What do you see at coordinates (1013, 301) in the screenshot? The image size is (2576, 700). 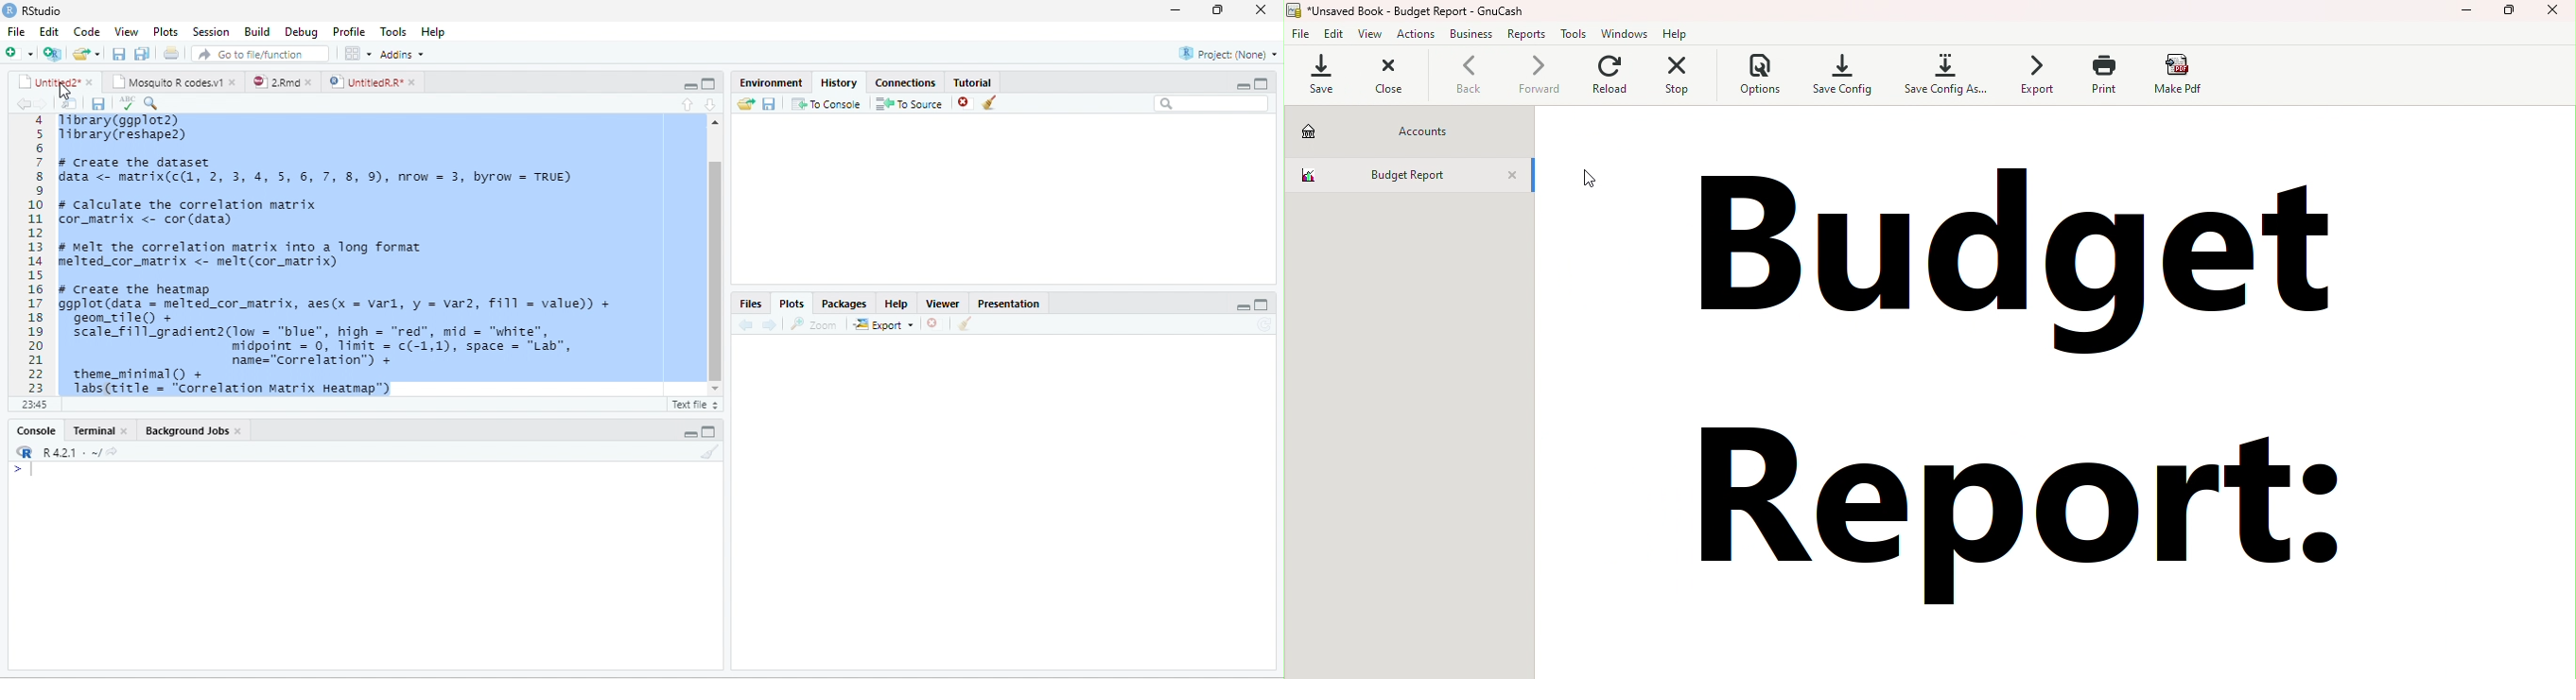 I see `presentation` at bounding box center [1013, 301].